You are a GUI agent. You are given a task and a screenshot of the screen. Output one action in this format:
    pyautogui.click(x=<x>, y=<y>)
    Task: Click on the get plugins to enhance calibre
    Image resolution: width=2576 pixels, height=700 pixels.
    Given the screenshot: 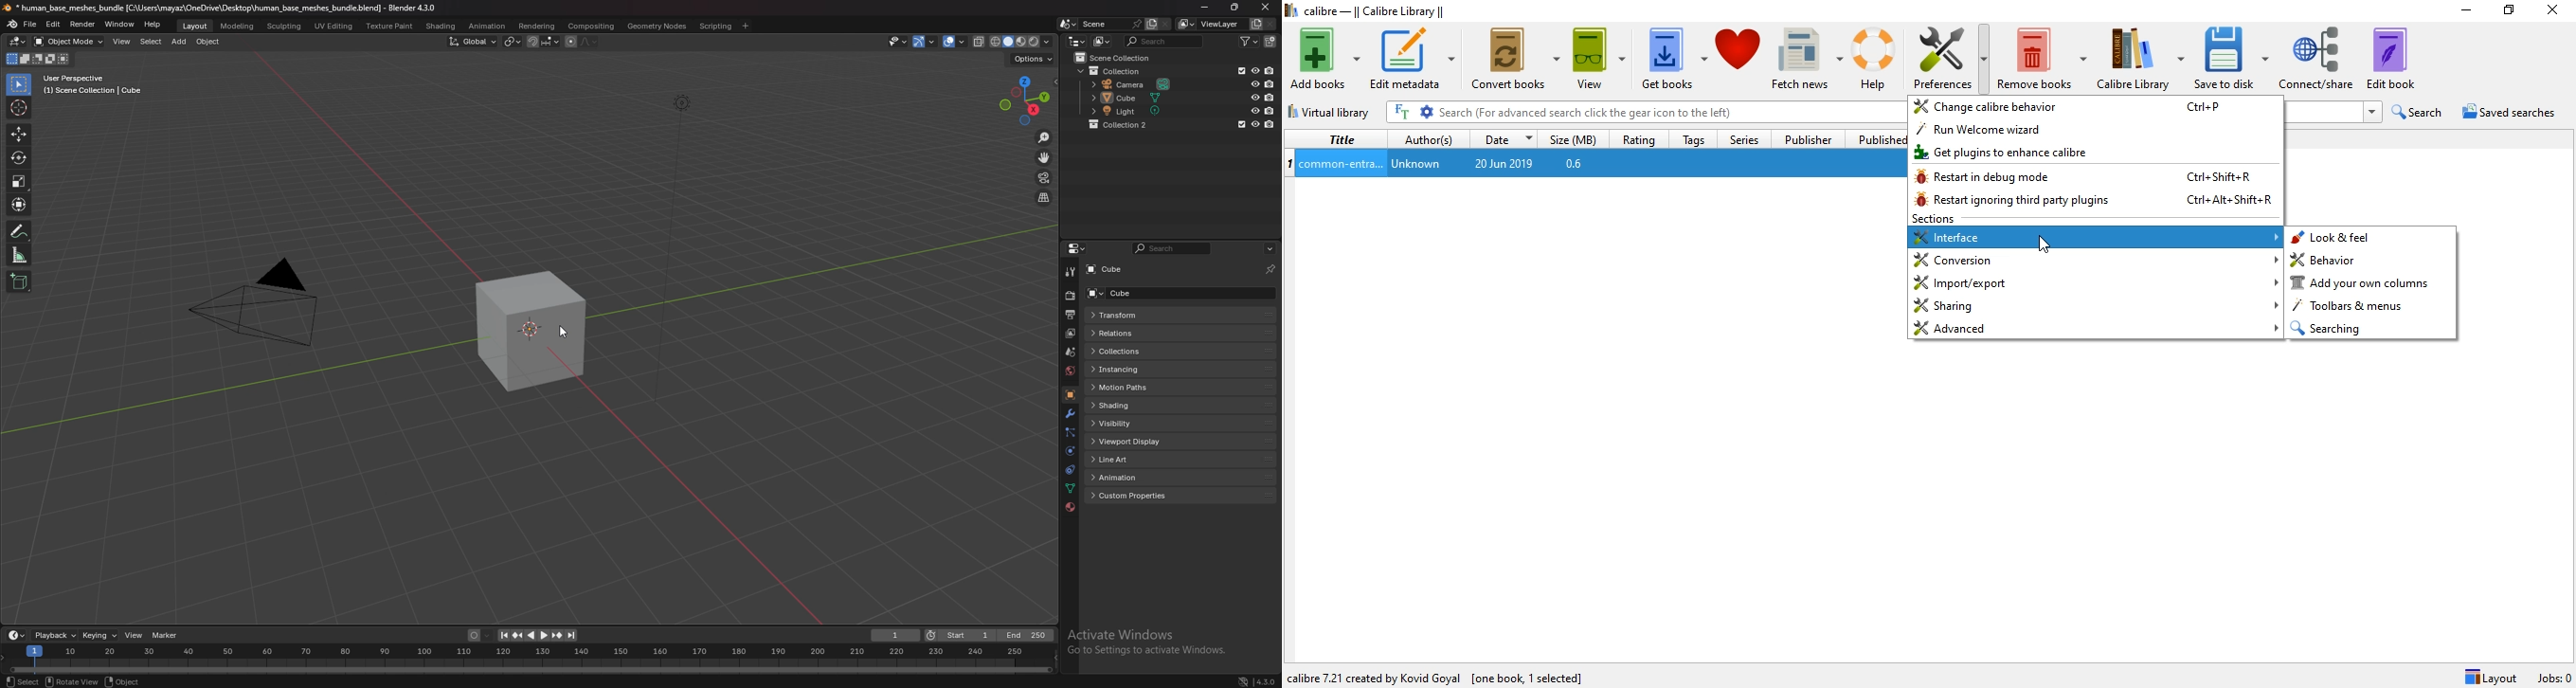 What is the action you would take?
    pyautogui.click(x=2095, y=154)
    